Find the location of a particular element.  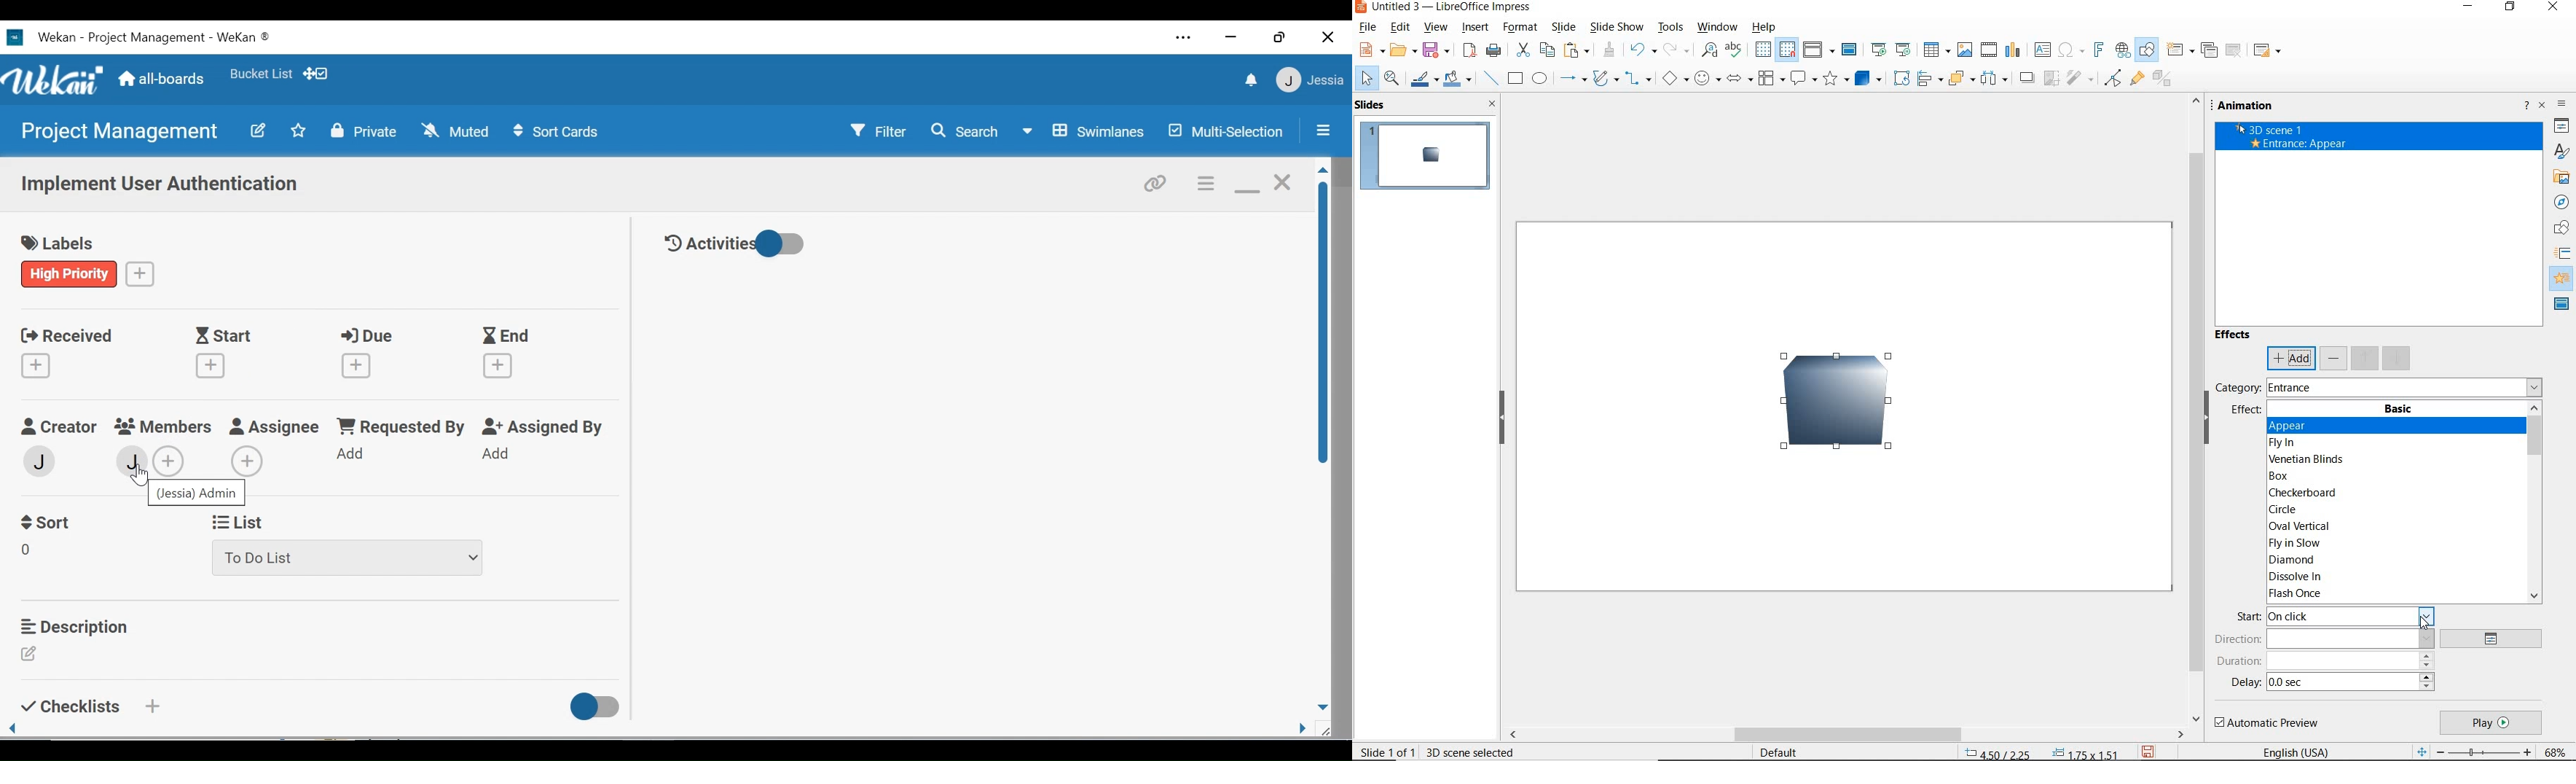

new slide is located at coordinates (2180, 51).